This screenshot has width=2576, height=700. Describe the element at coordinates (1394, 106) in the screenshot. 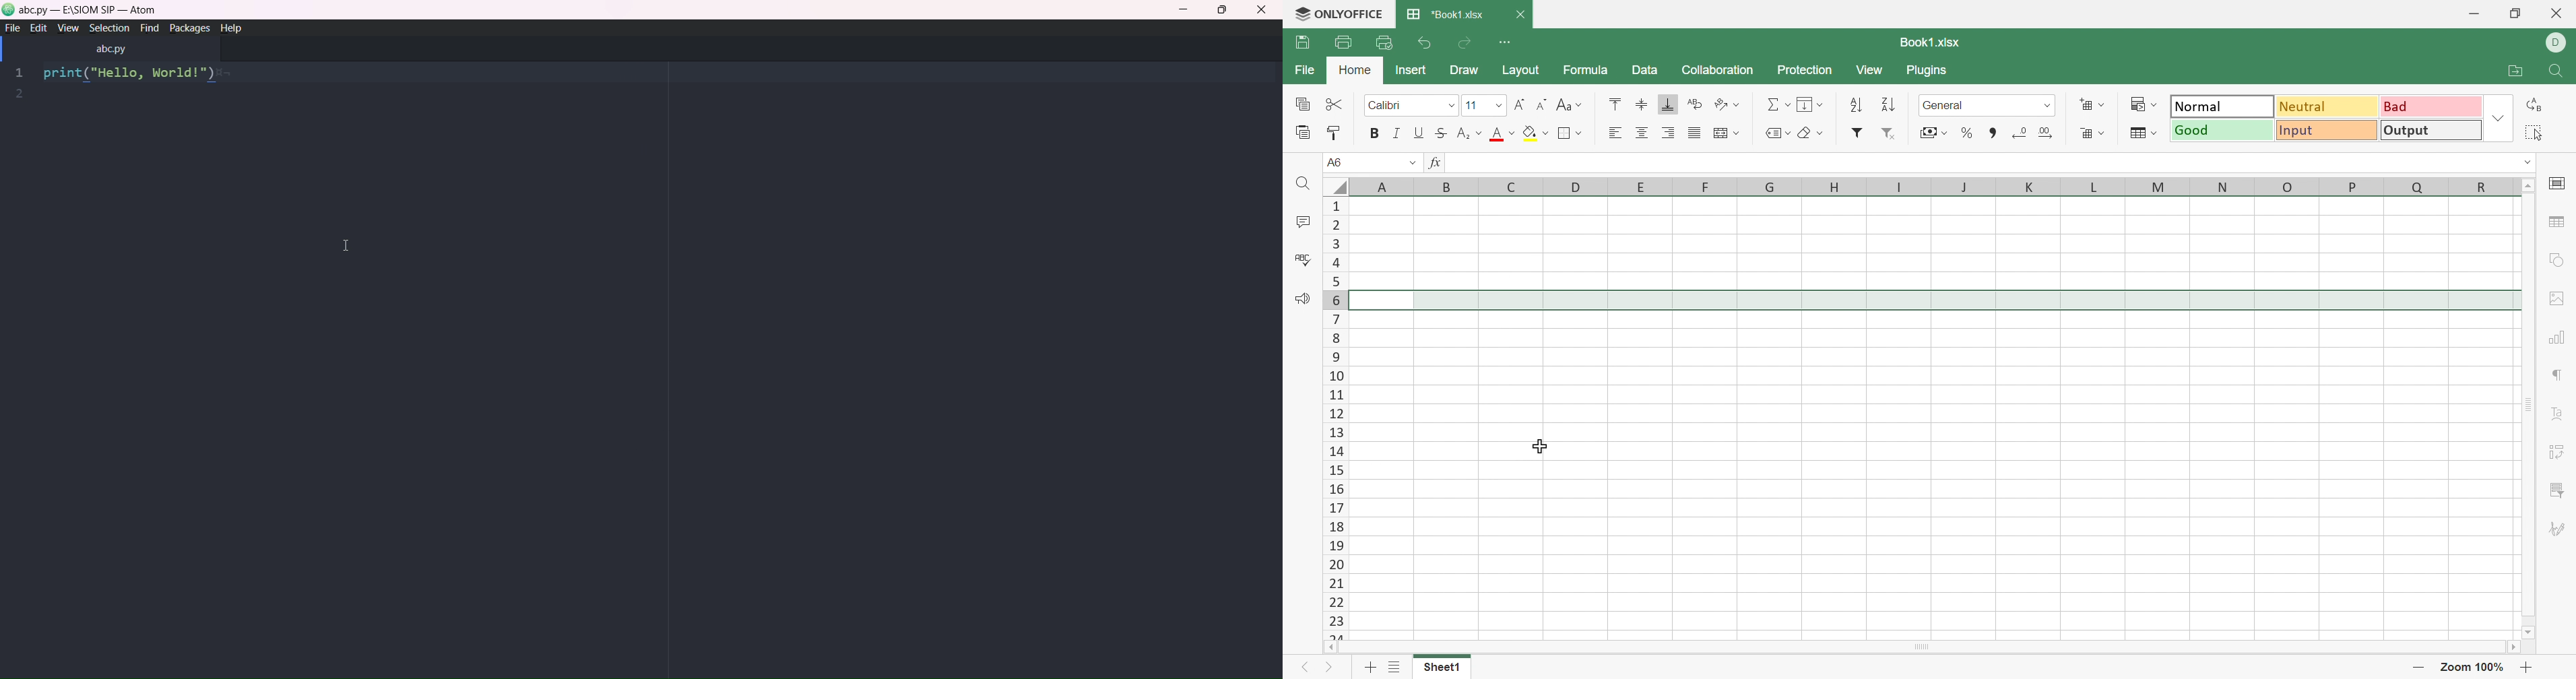

I see `Calibri` at that location.